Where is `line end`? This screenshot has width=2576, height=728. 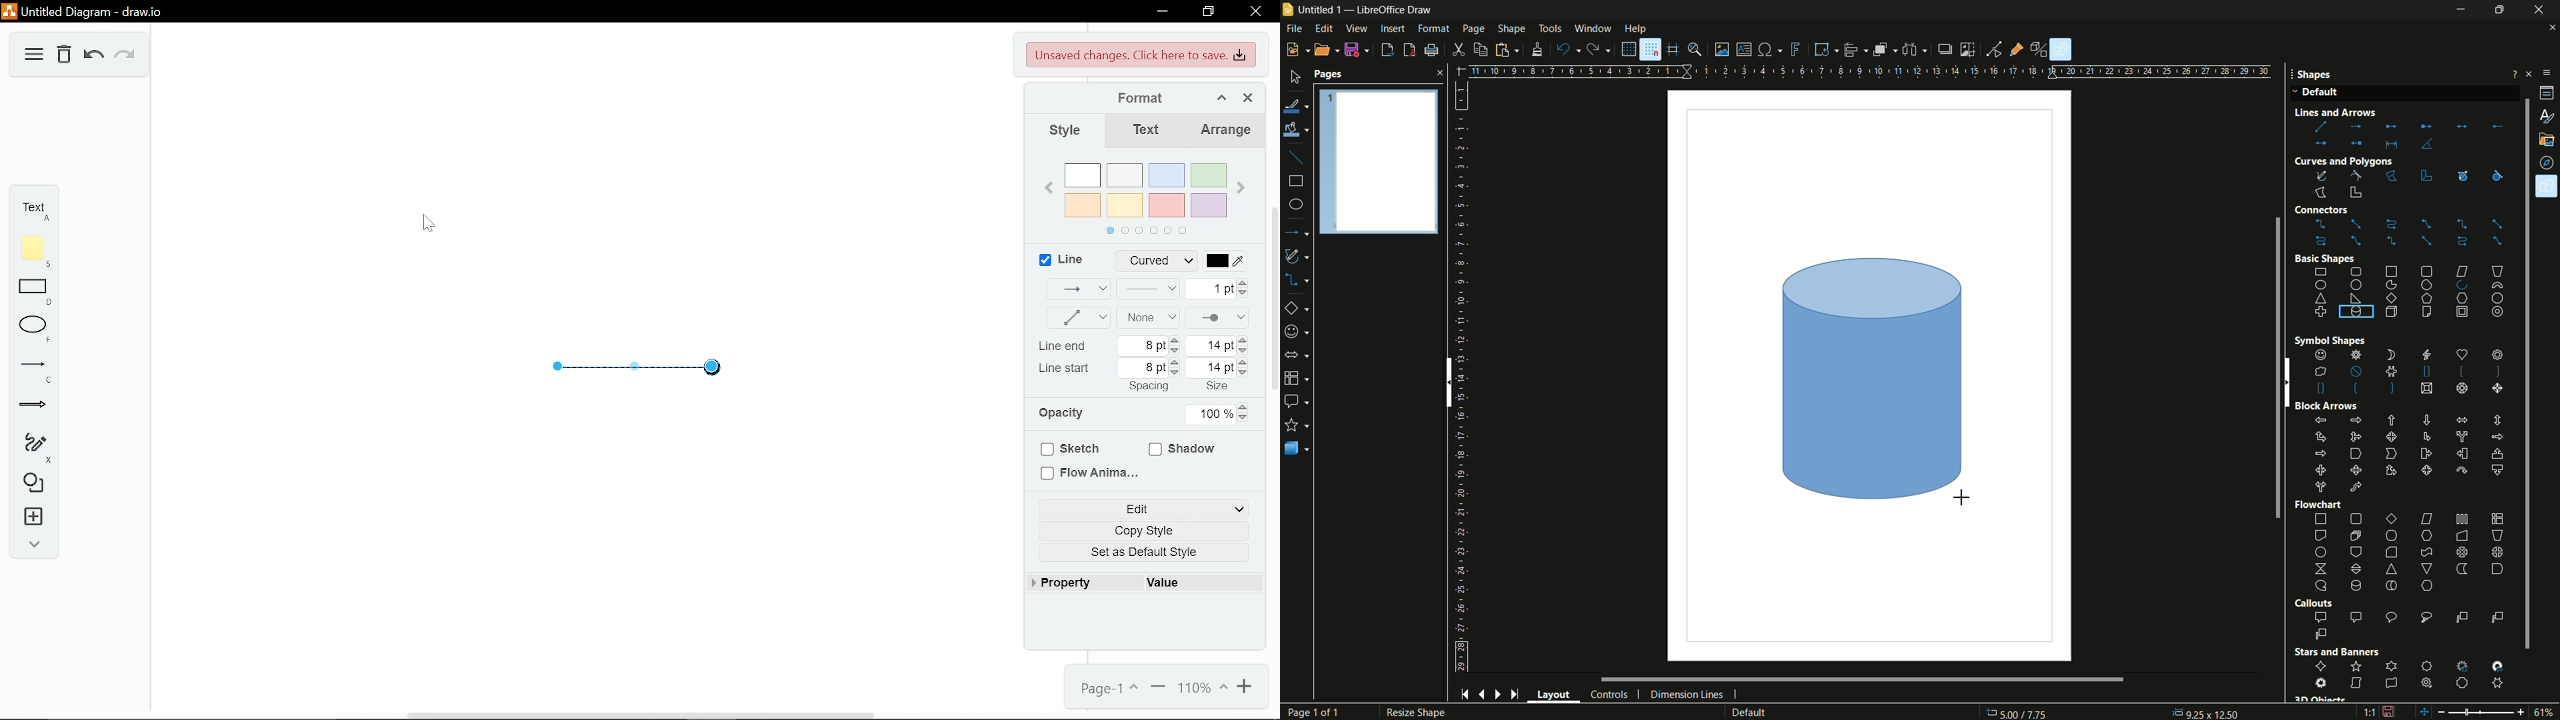
line end is located at coordinates (1063, 346).